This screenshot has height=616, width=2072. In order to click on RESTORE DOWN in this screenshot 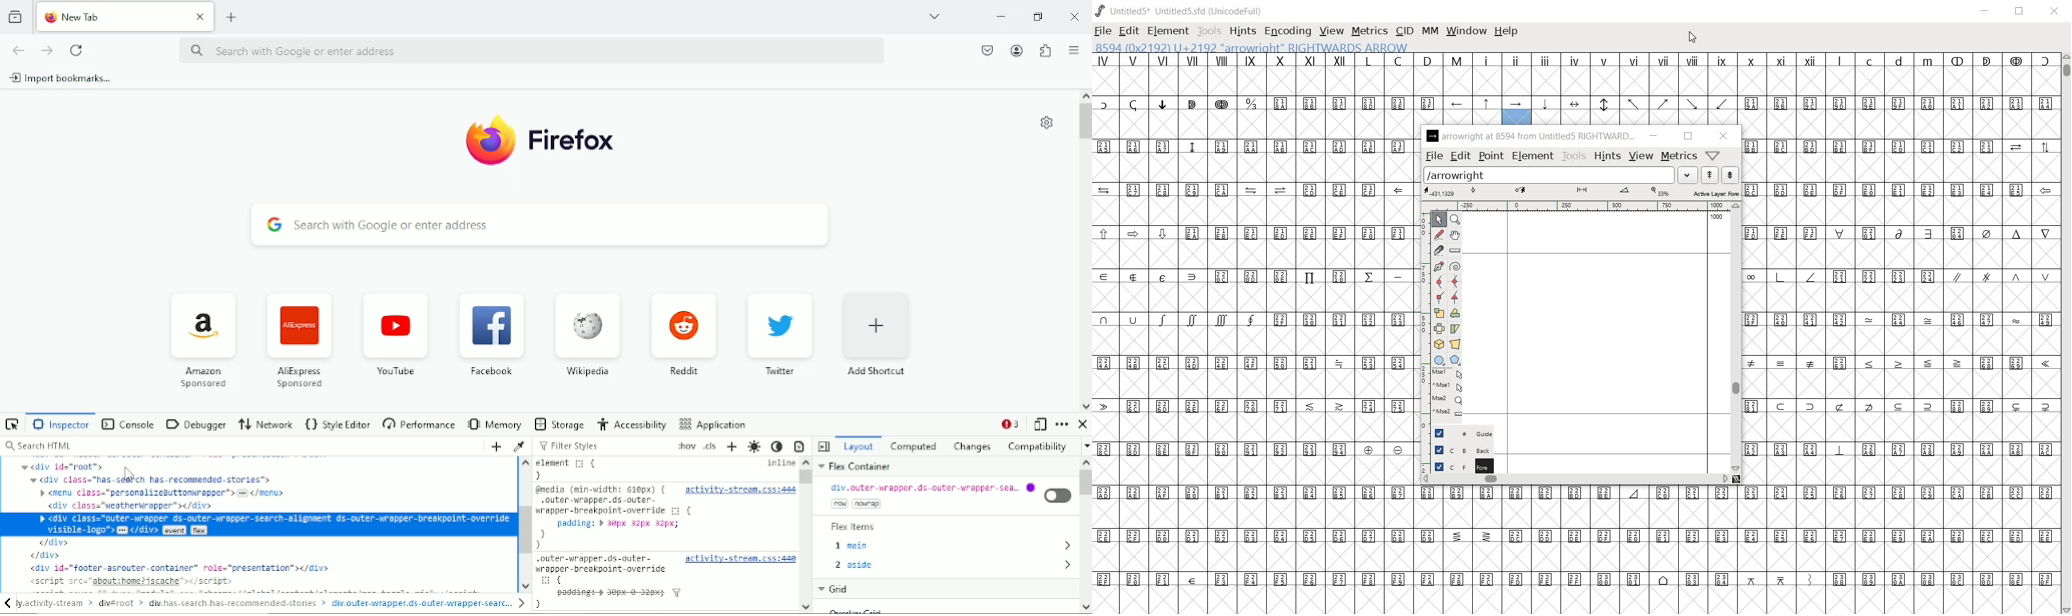, I will do `click(2020, 11)`.